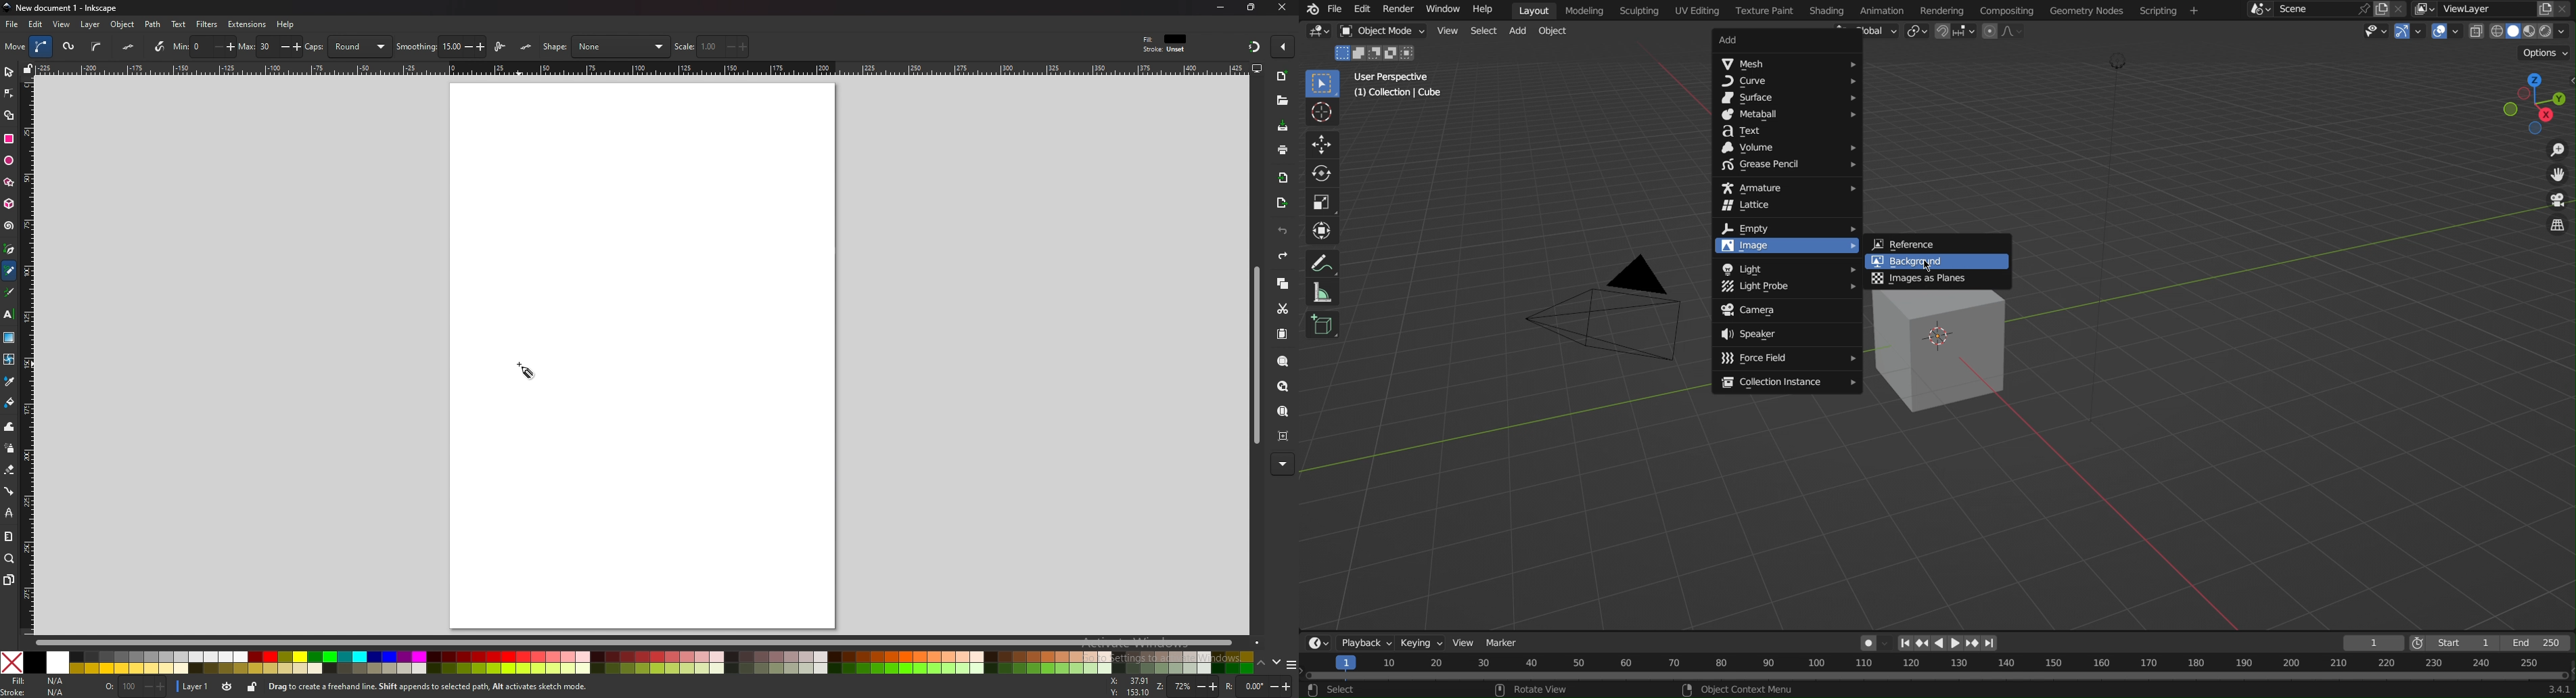  I want to click on Rotate, so click(1319, 174).